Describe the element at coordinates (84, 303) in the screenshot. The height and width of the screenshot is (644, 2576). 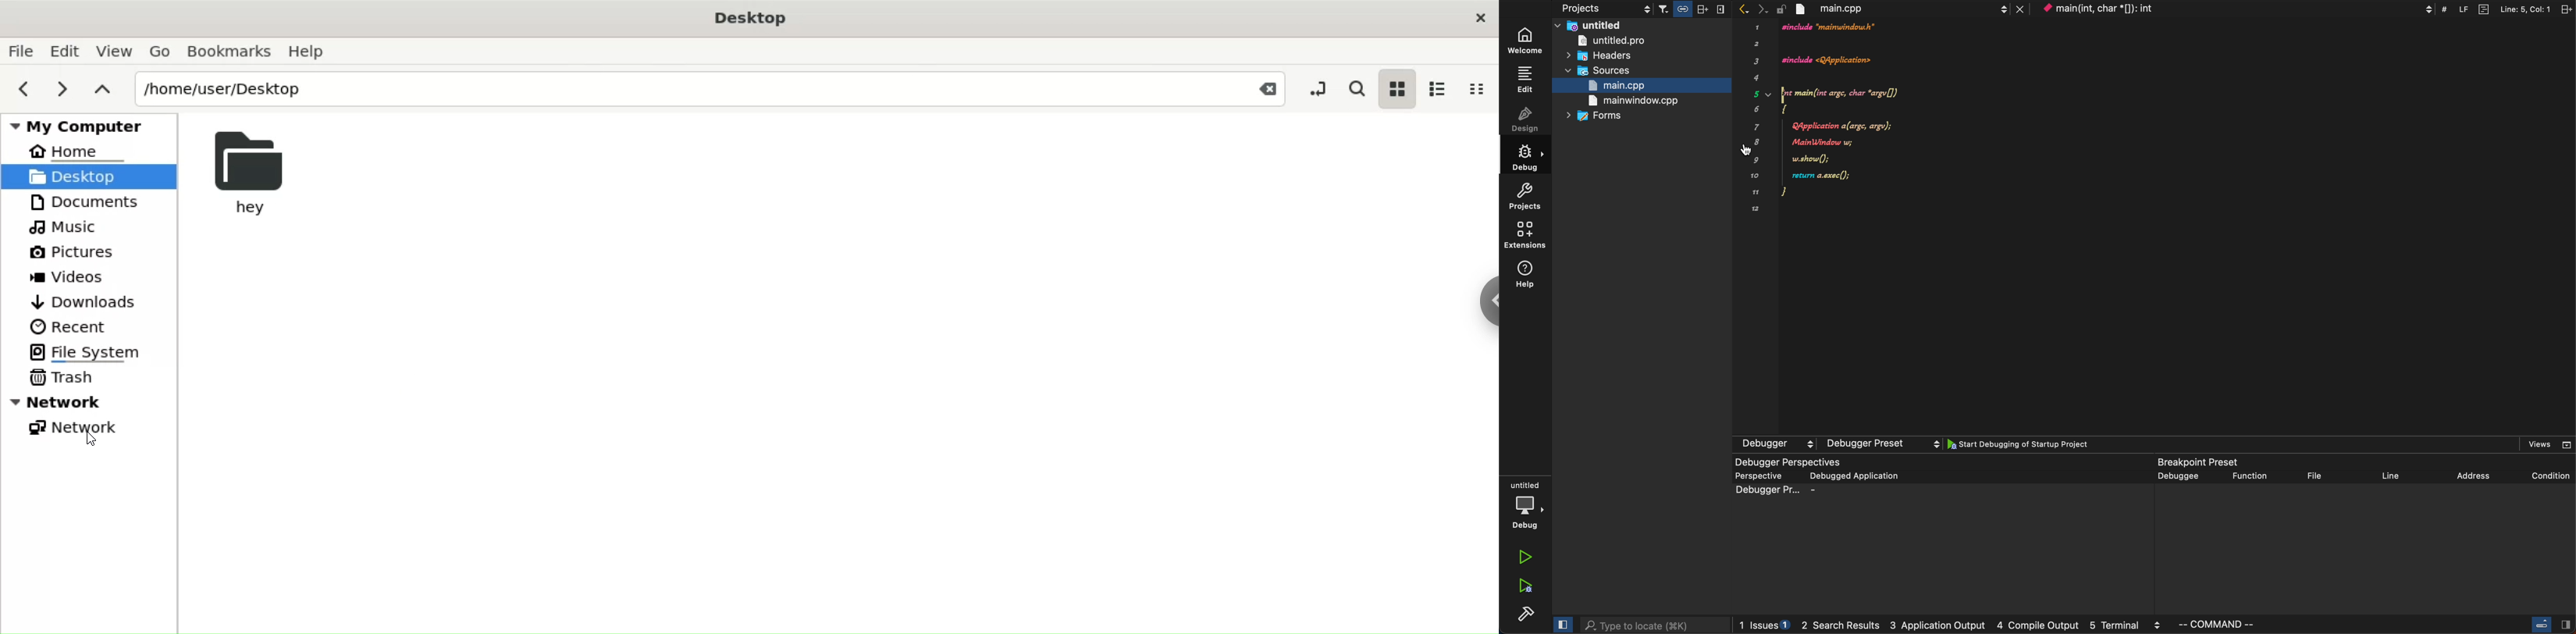
I see `Downloads` at that location.